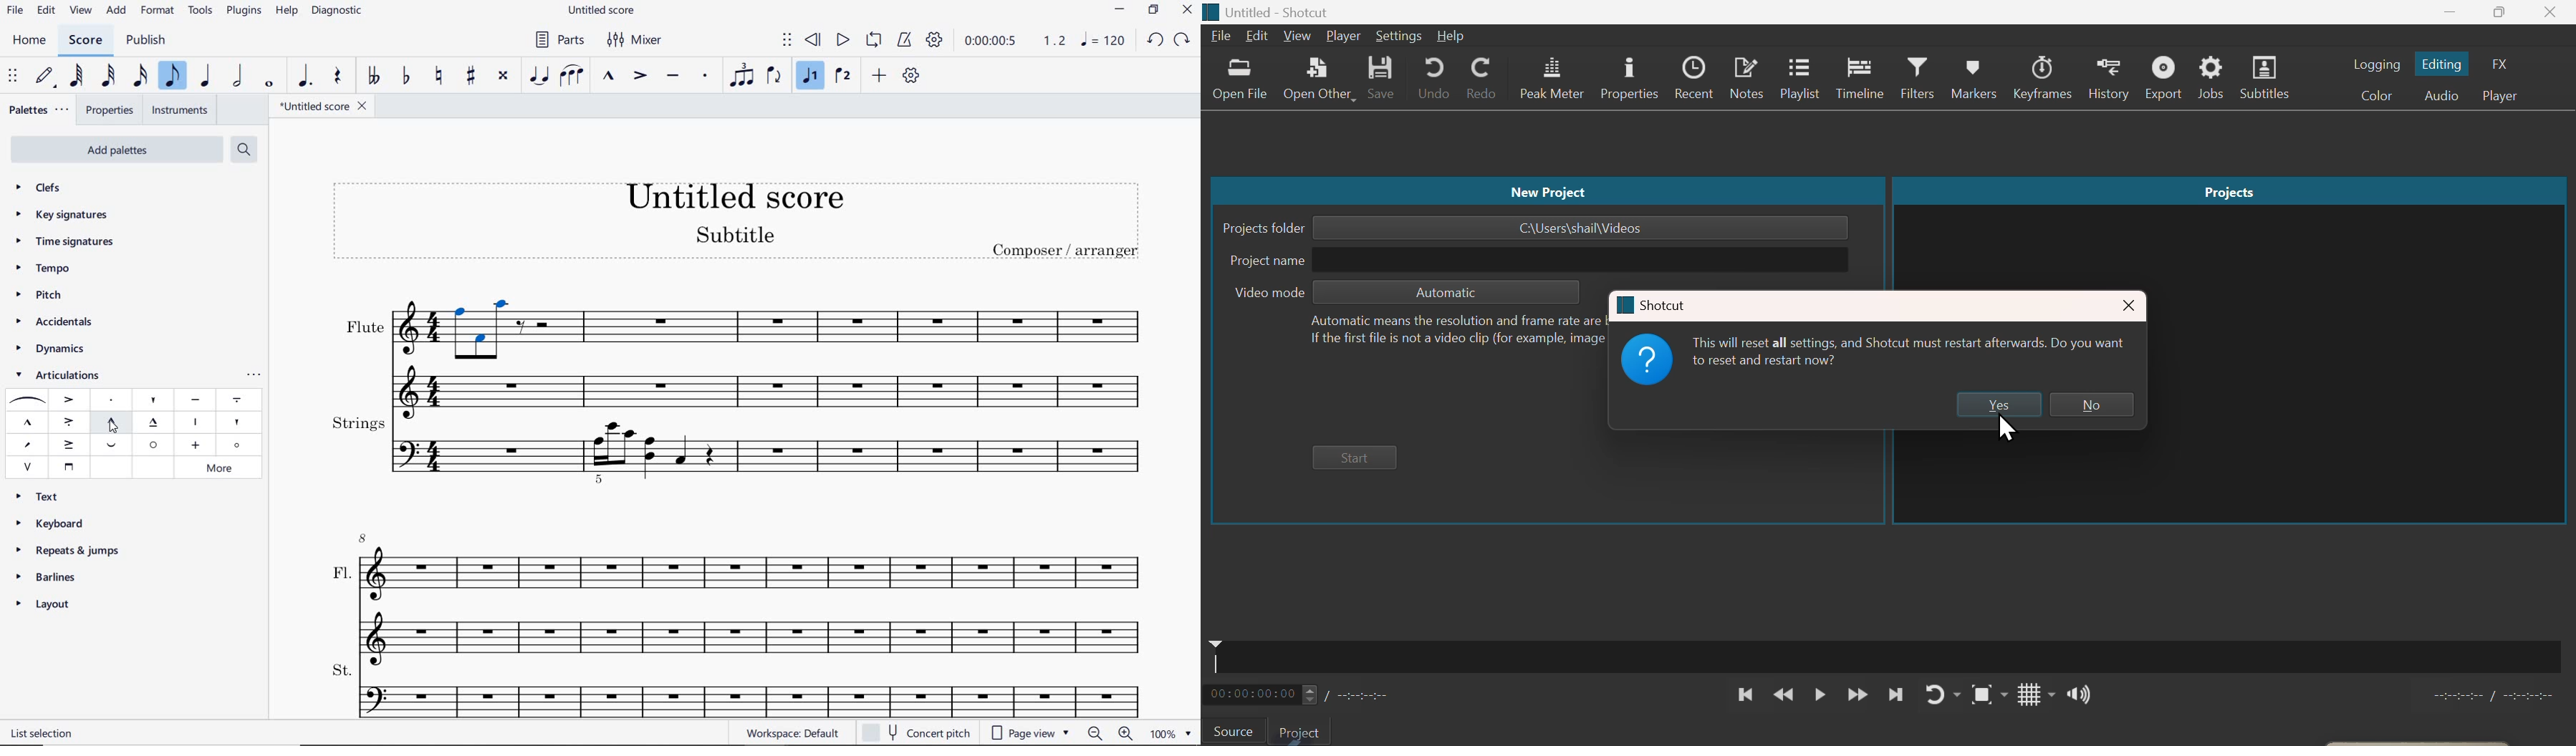  Describe the element at coordinates (1398, 35) in the screenshot. I see `Settings` at that location.